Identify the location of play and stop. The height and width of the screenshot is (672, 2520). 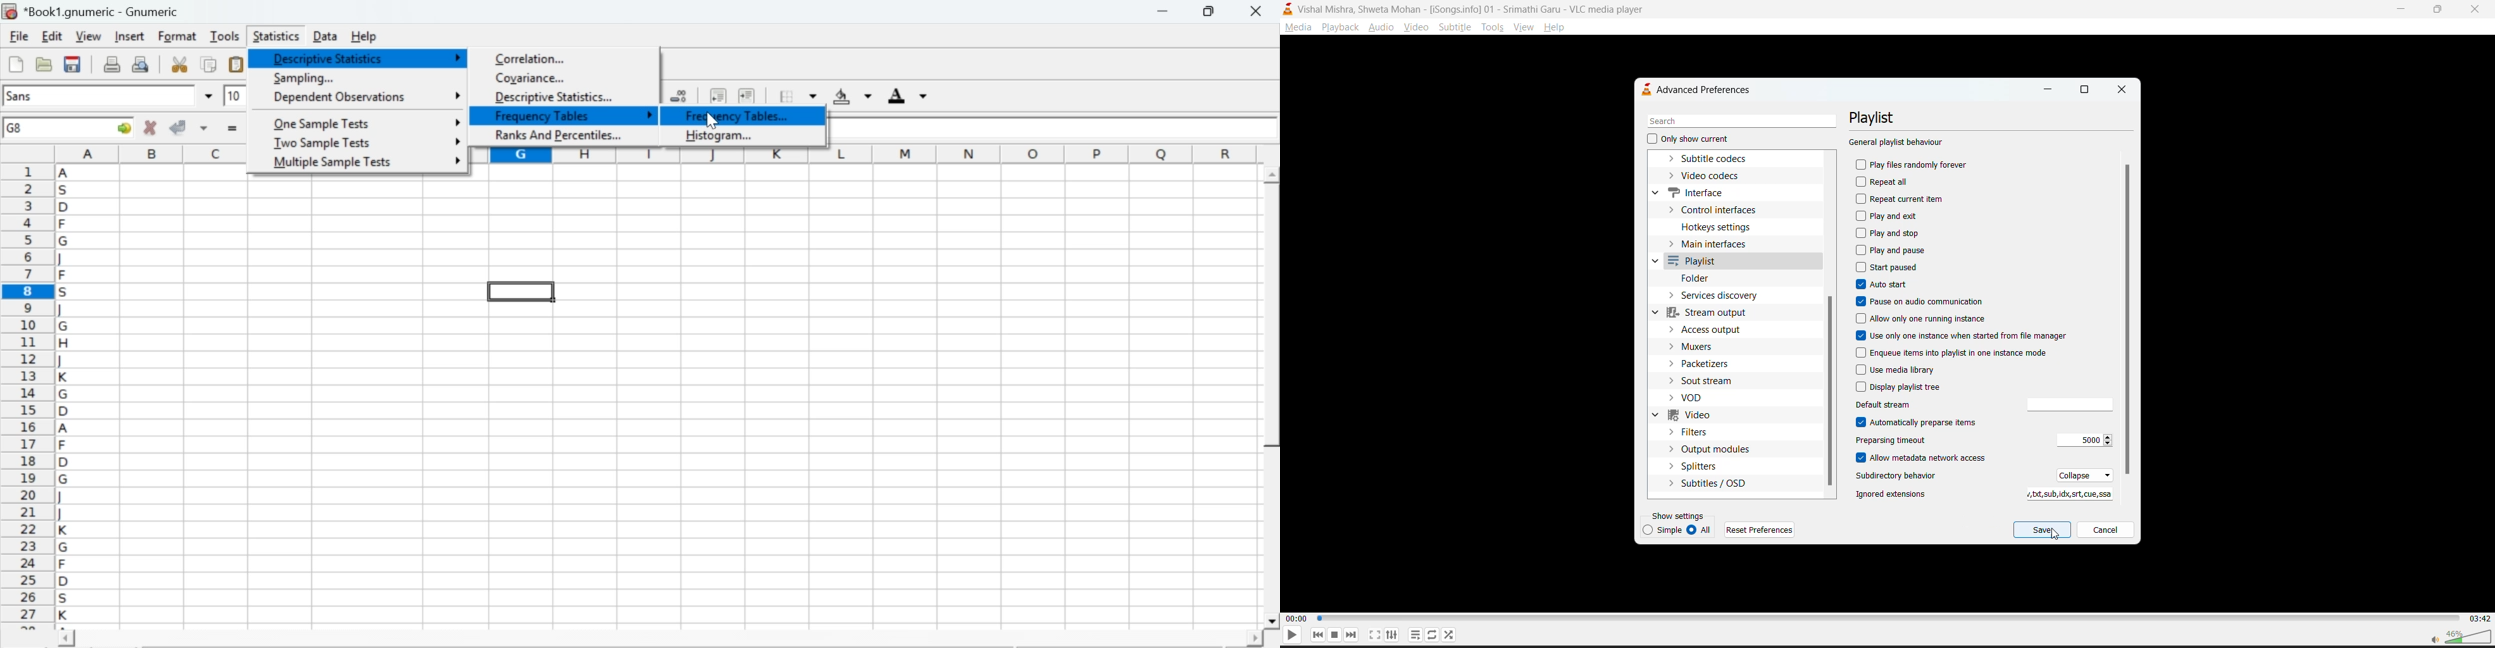
(1888, 234).